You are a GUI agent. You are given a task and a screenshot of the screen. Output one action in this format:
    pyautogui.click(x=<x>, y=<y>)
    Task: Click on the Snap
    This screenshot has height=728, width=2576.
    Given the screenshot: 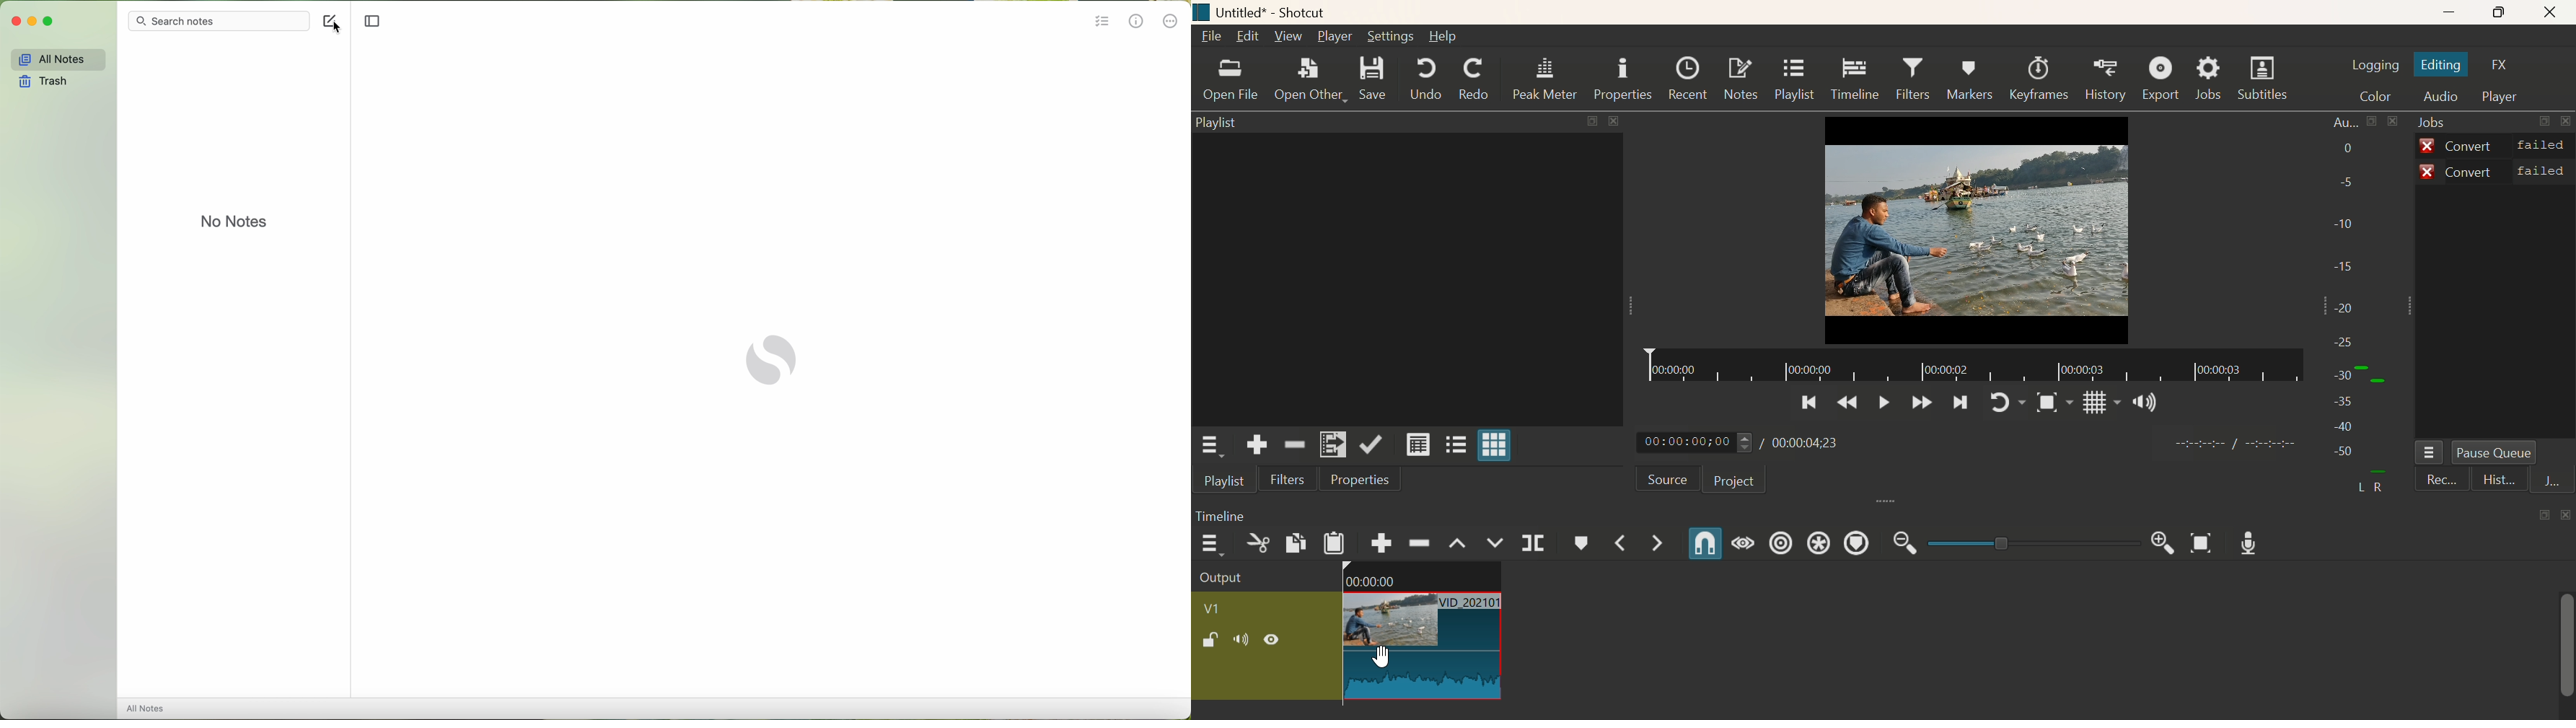 What is the action you would take?
    pyautogui.click(x=1700, y=545)
    